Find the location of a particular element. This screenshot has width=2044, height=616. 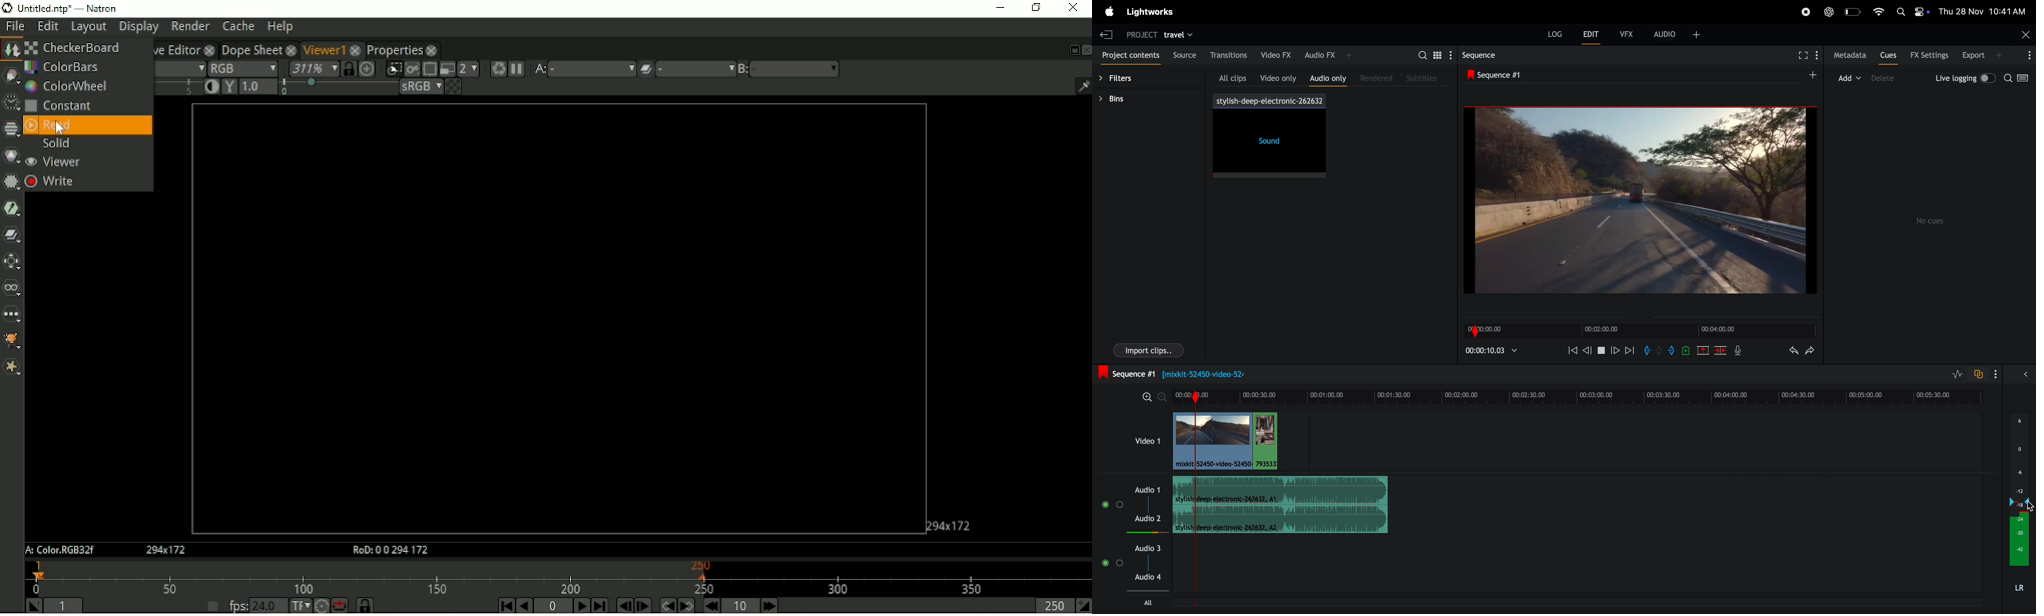

play time is located at coordinates (1494, 353).